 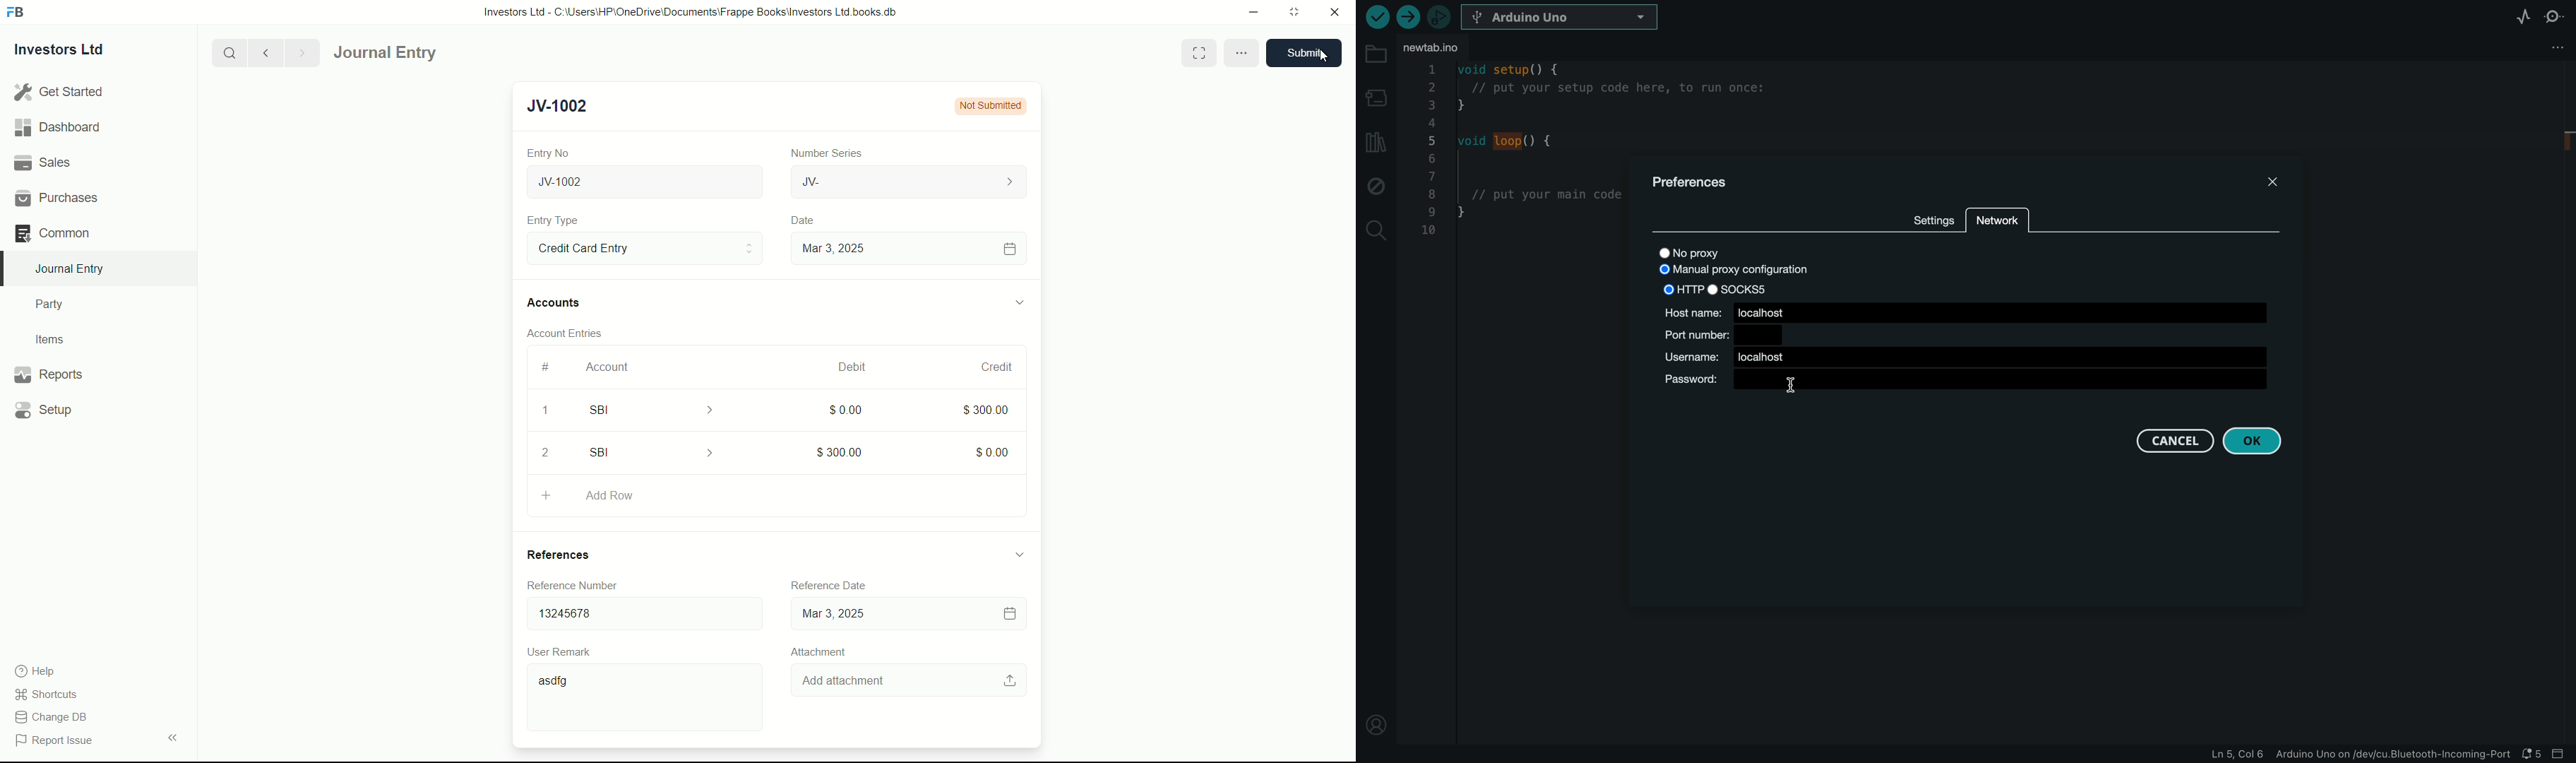 I want to click on Date, so click(x=804, y=220).